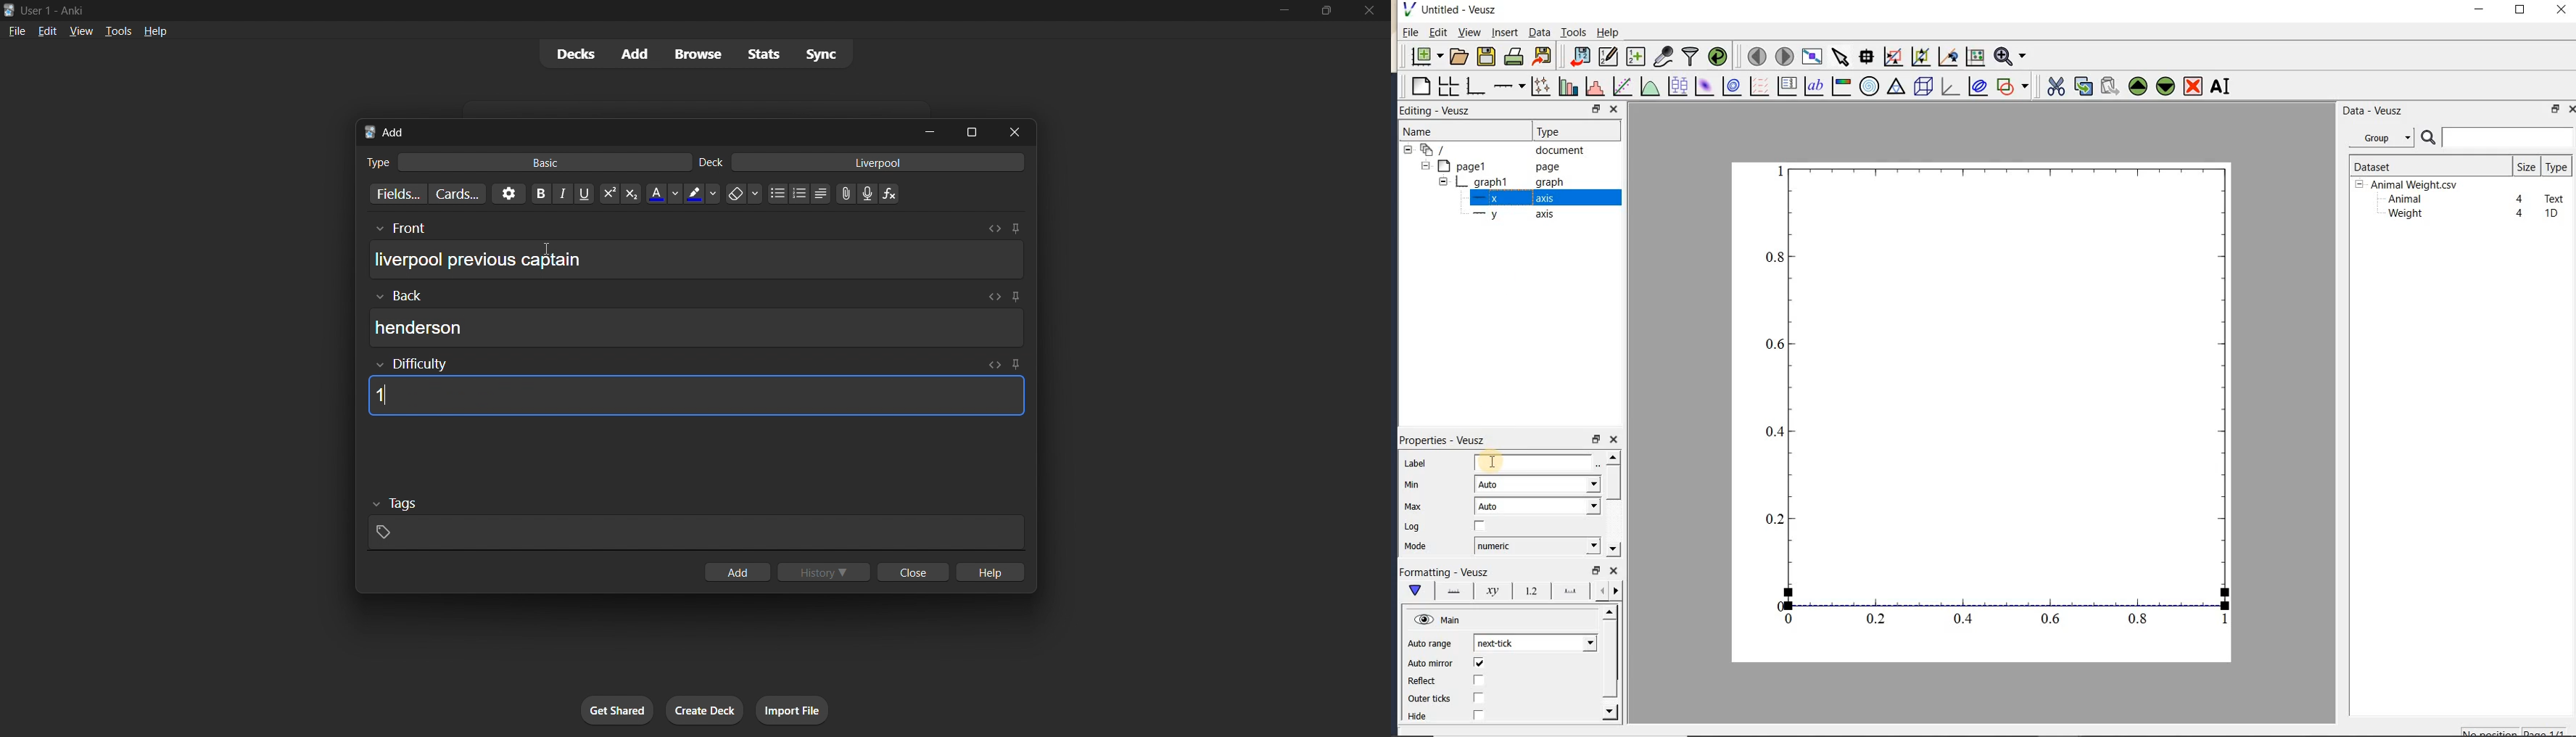 The width and height of the screenshot is (2576, 756). Describe the element at coordinates (973, 131) in the screenshot. I see `maximize` at that location.